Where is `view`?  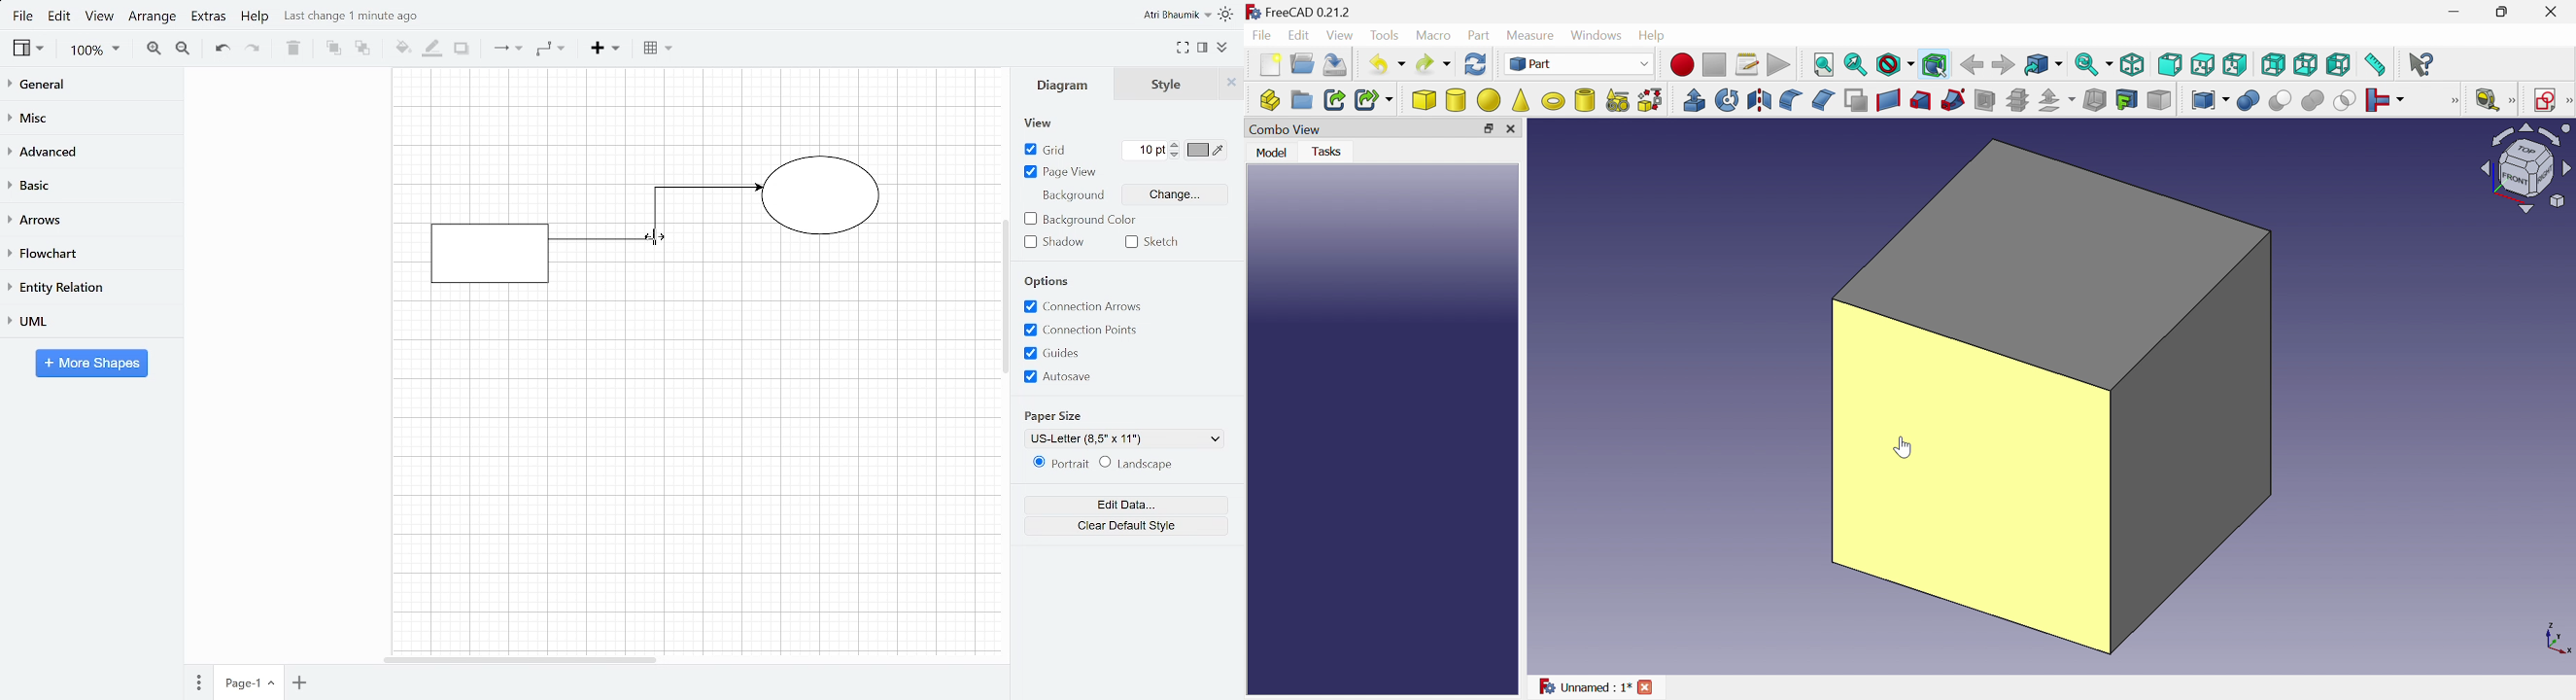
view is located at coordinates (1035, 122).